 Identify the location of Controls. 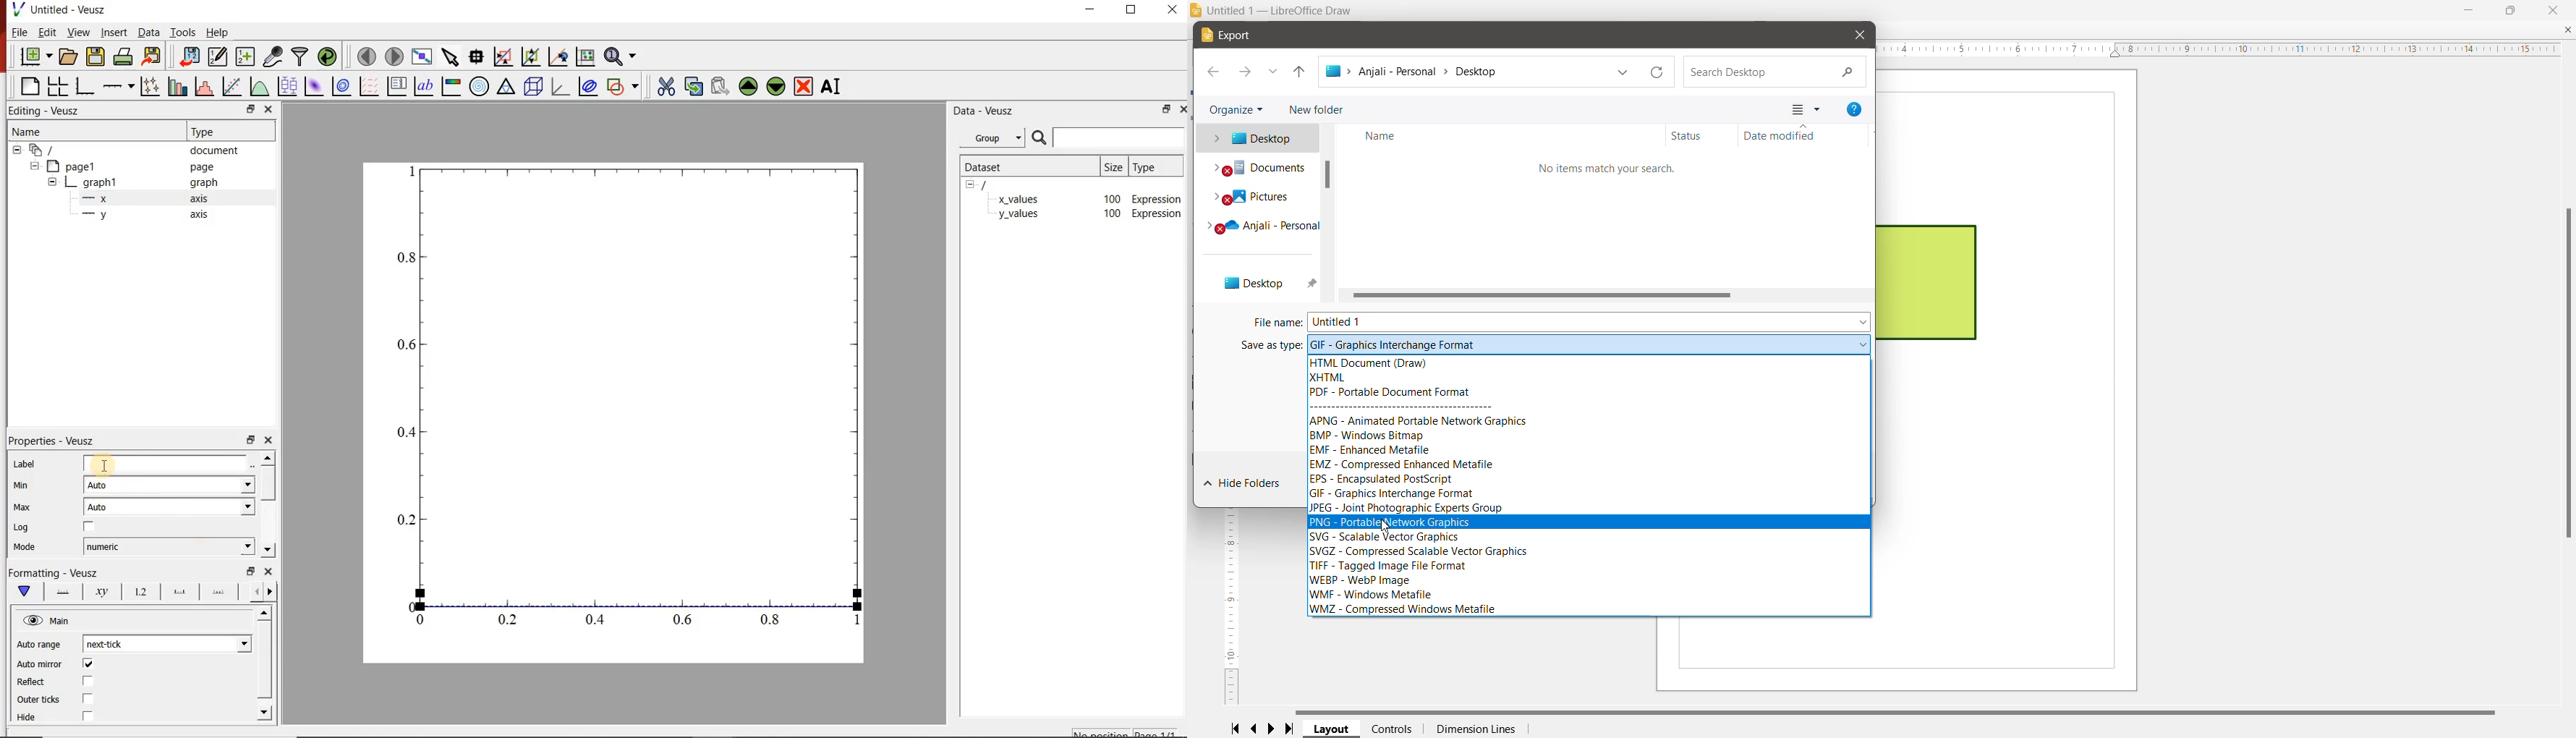
(1392, 729).